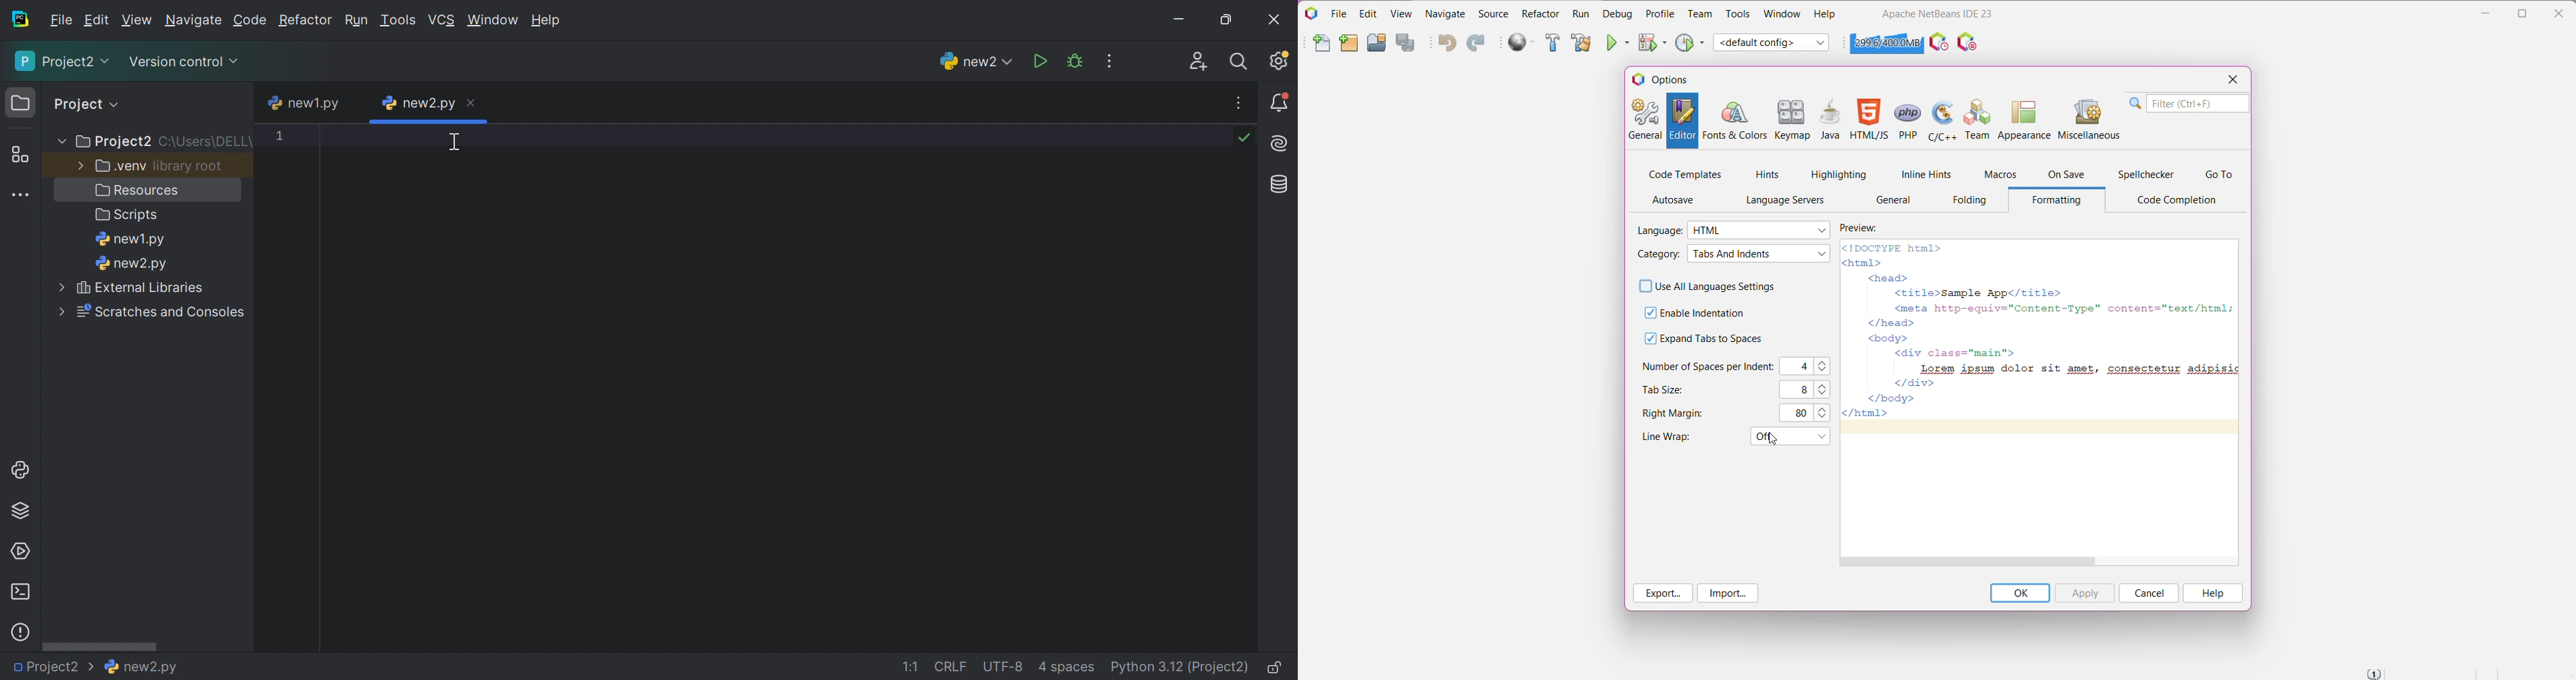  I want to click on Build Project, so click(1553, 43).